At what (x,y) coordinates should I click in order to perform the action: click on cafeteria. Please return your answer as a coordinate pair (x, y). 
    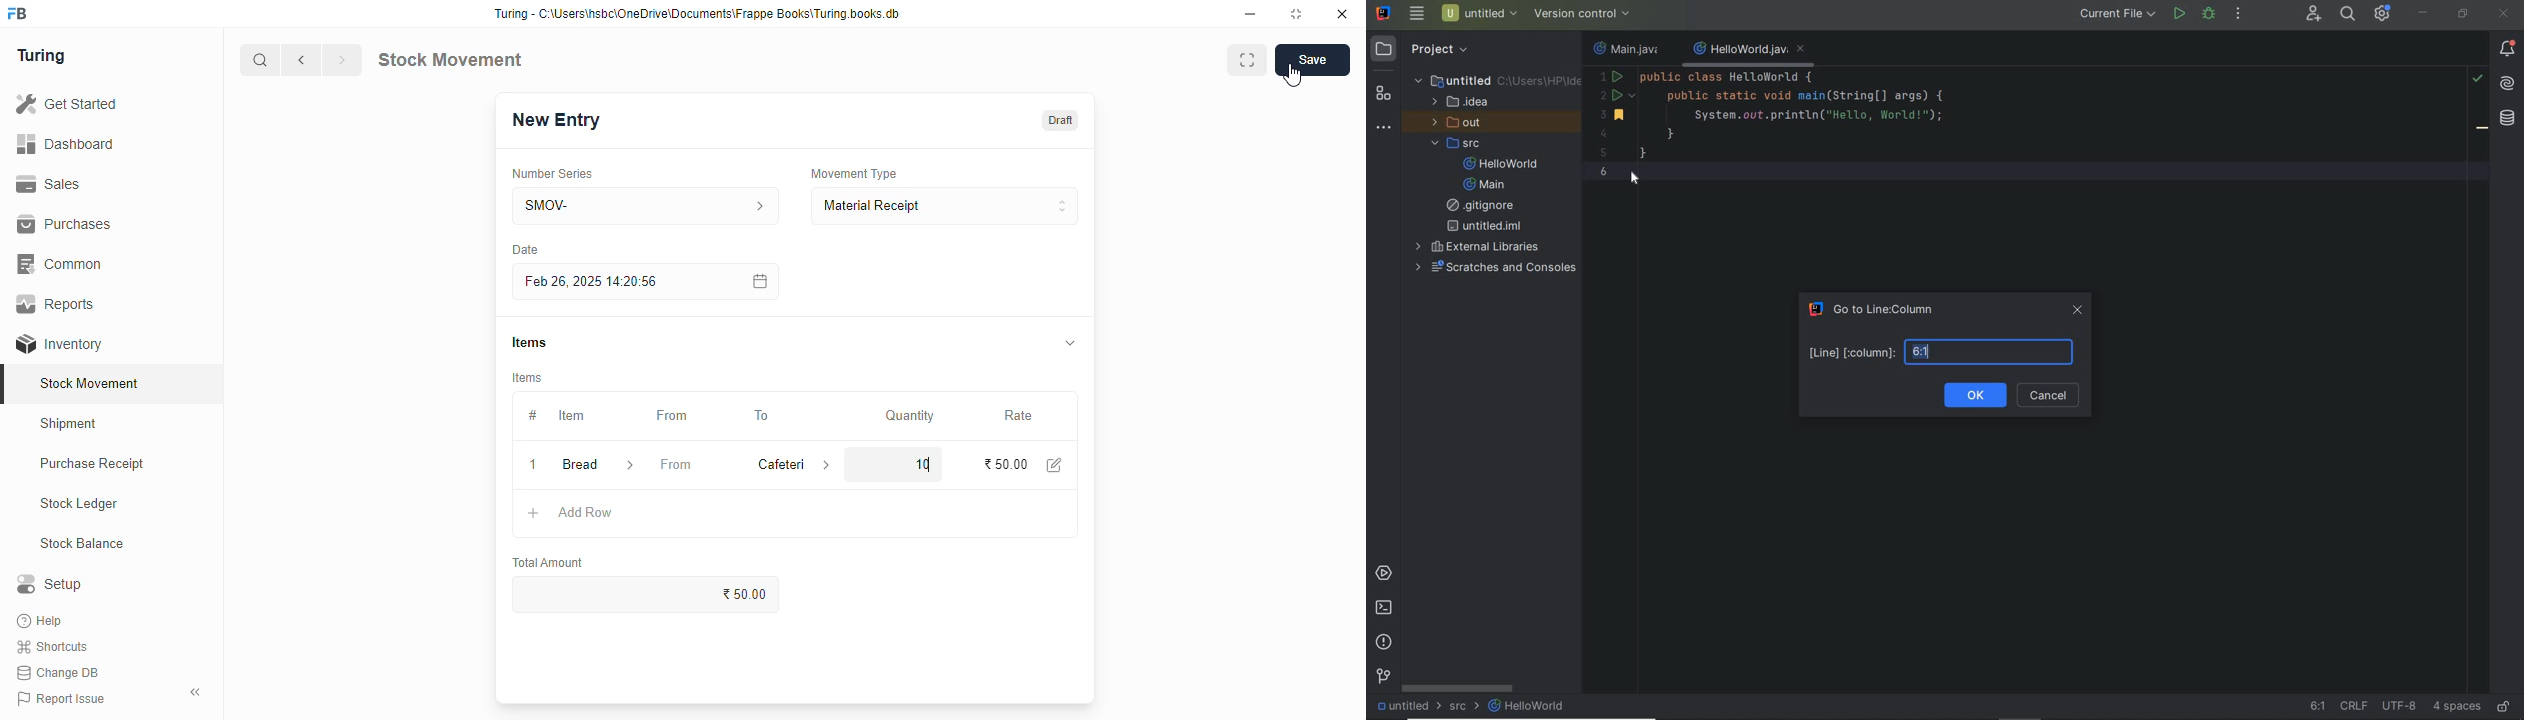
    Looking at the image, I should click on (776, 464).